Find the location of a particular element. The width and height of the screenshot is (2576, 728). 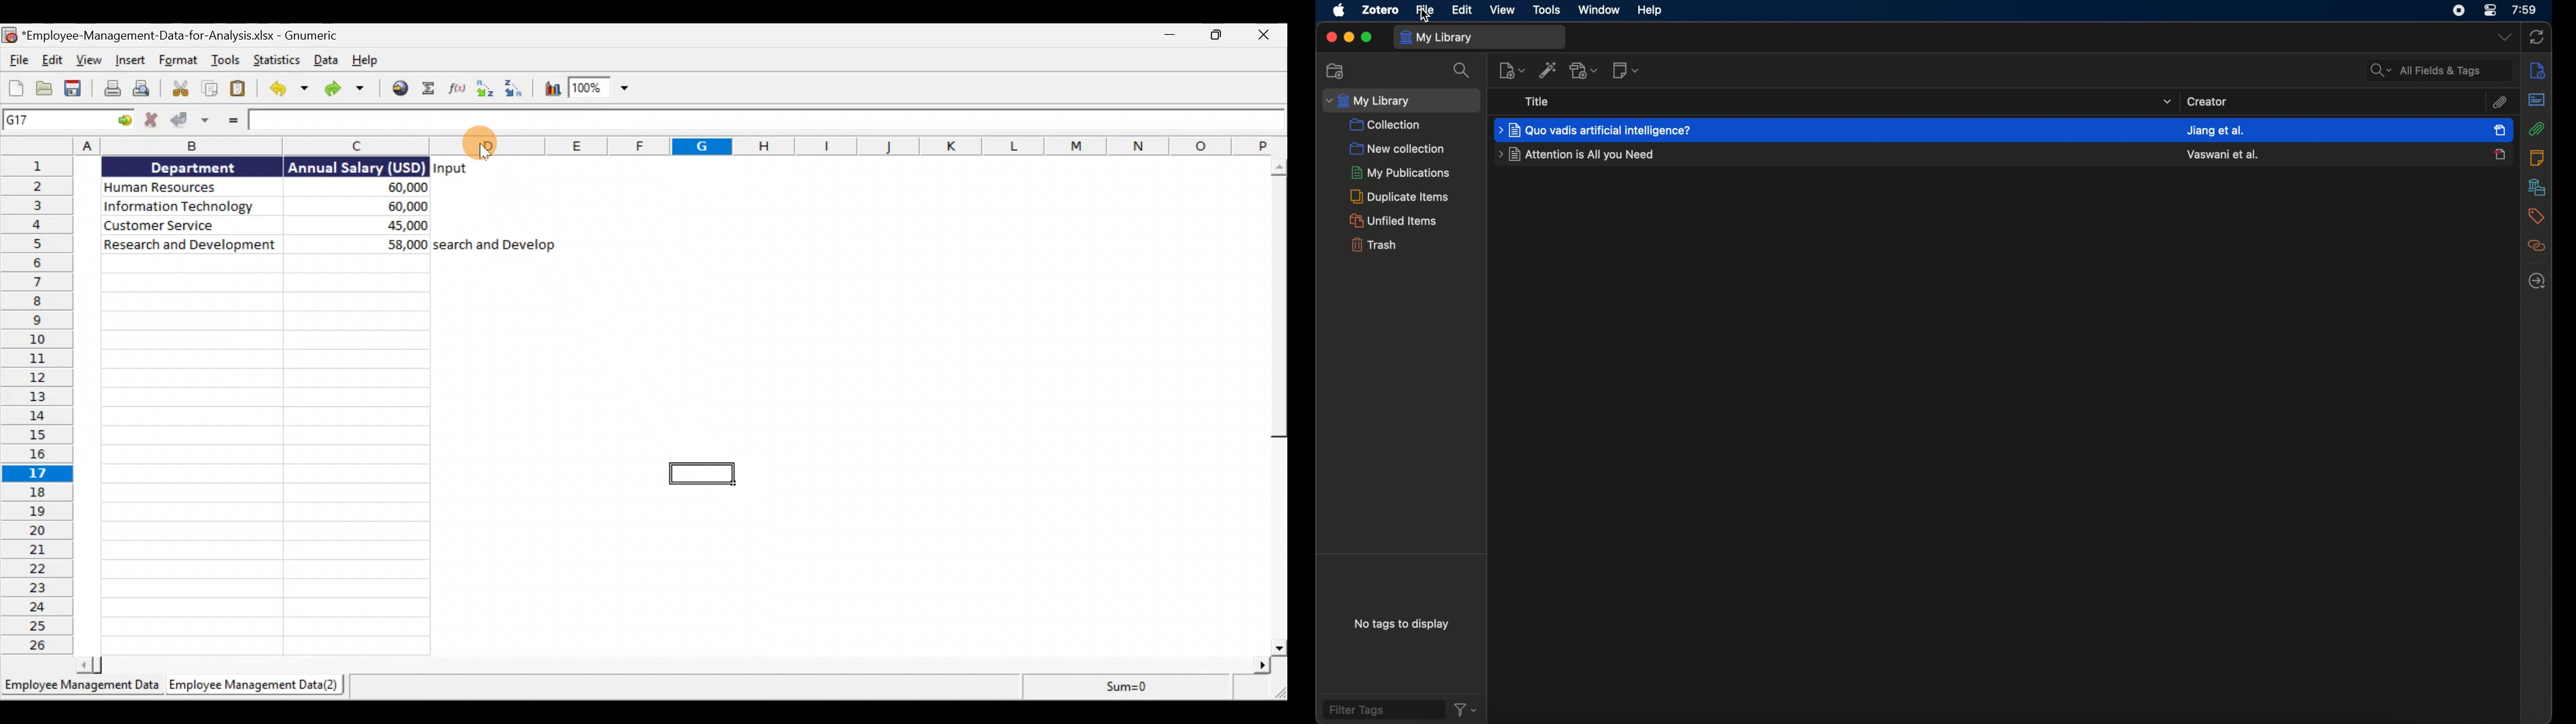

abstract is located at coordinates (2536, 99).